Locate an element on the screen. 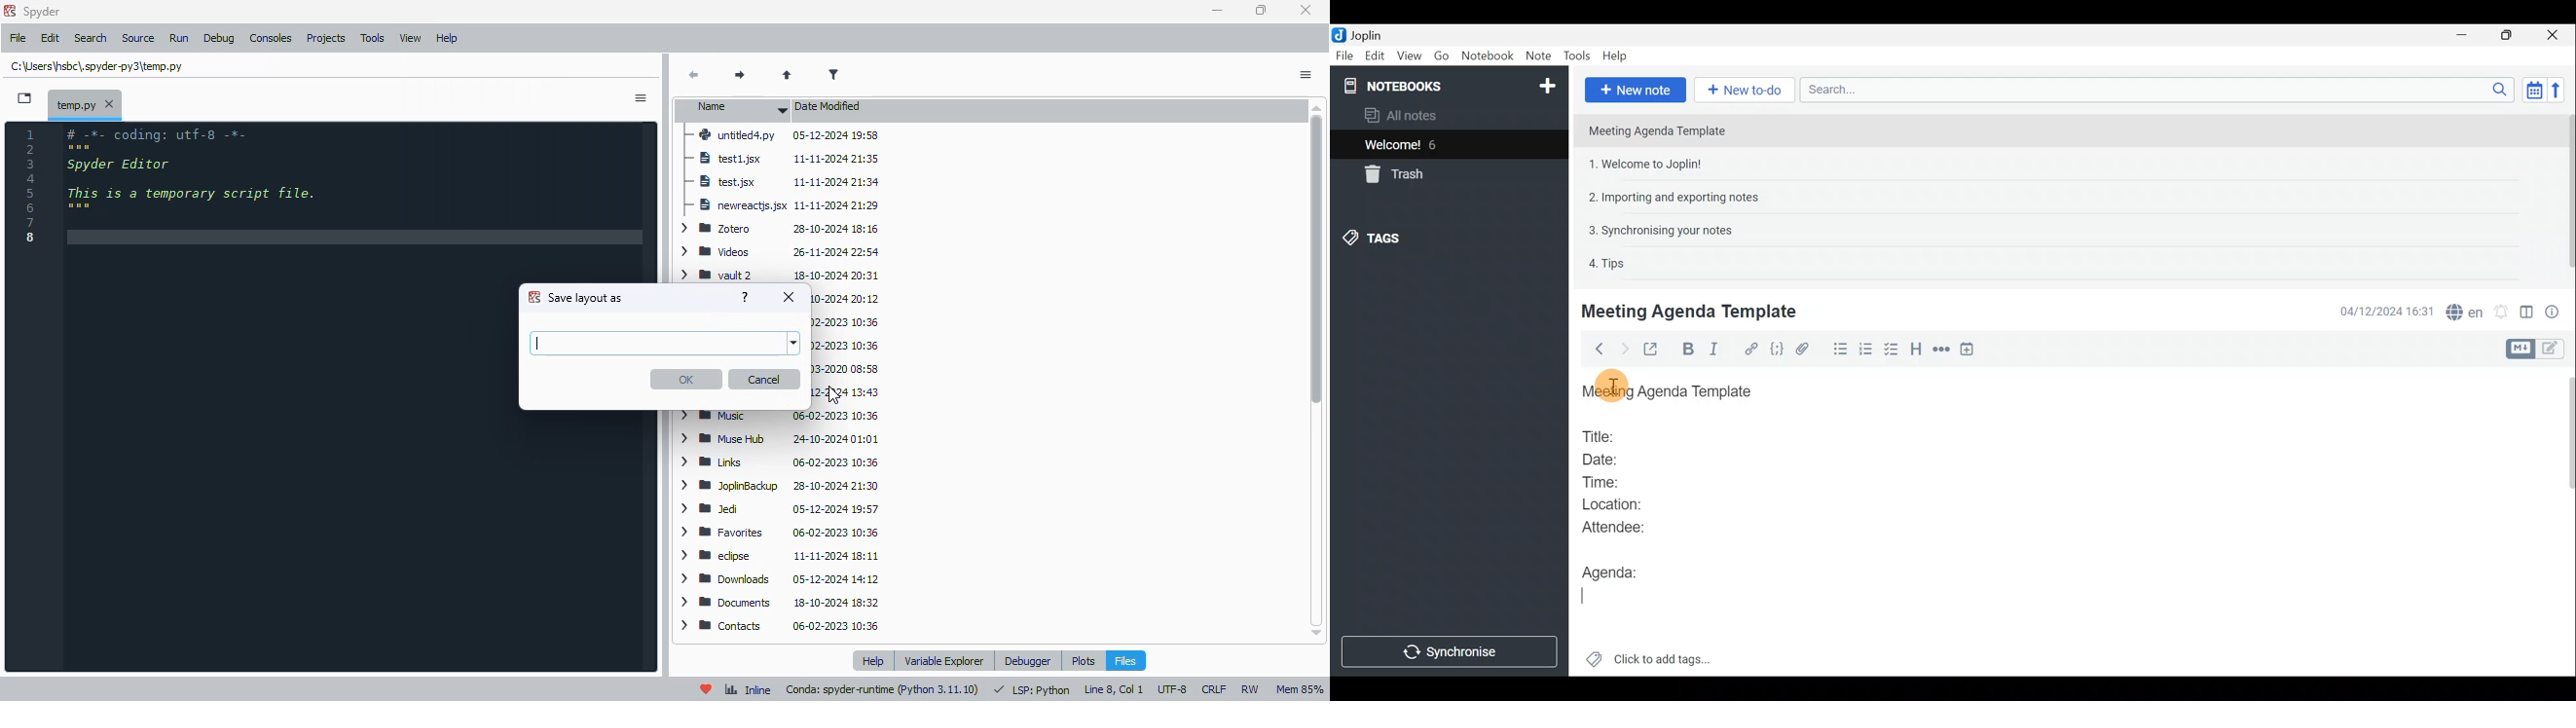  name is located at coordinates (736, 110).